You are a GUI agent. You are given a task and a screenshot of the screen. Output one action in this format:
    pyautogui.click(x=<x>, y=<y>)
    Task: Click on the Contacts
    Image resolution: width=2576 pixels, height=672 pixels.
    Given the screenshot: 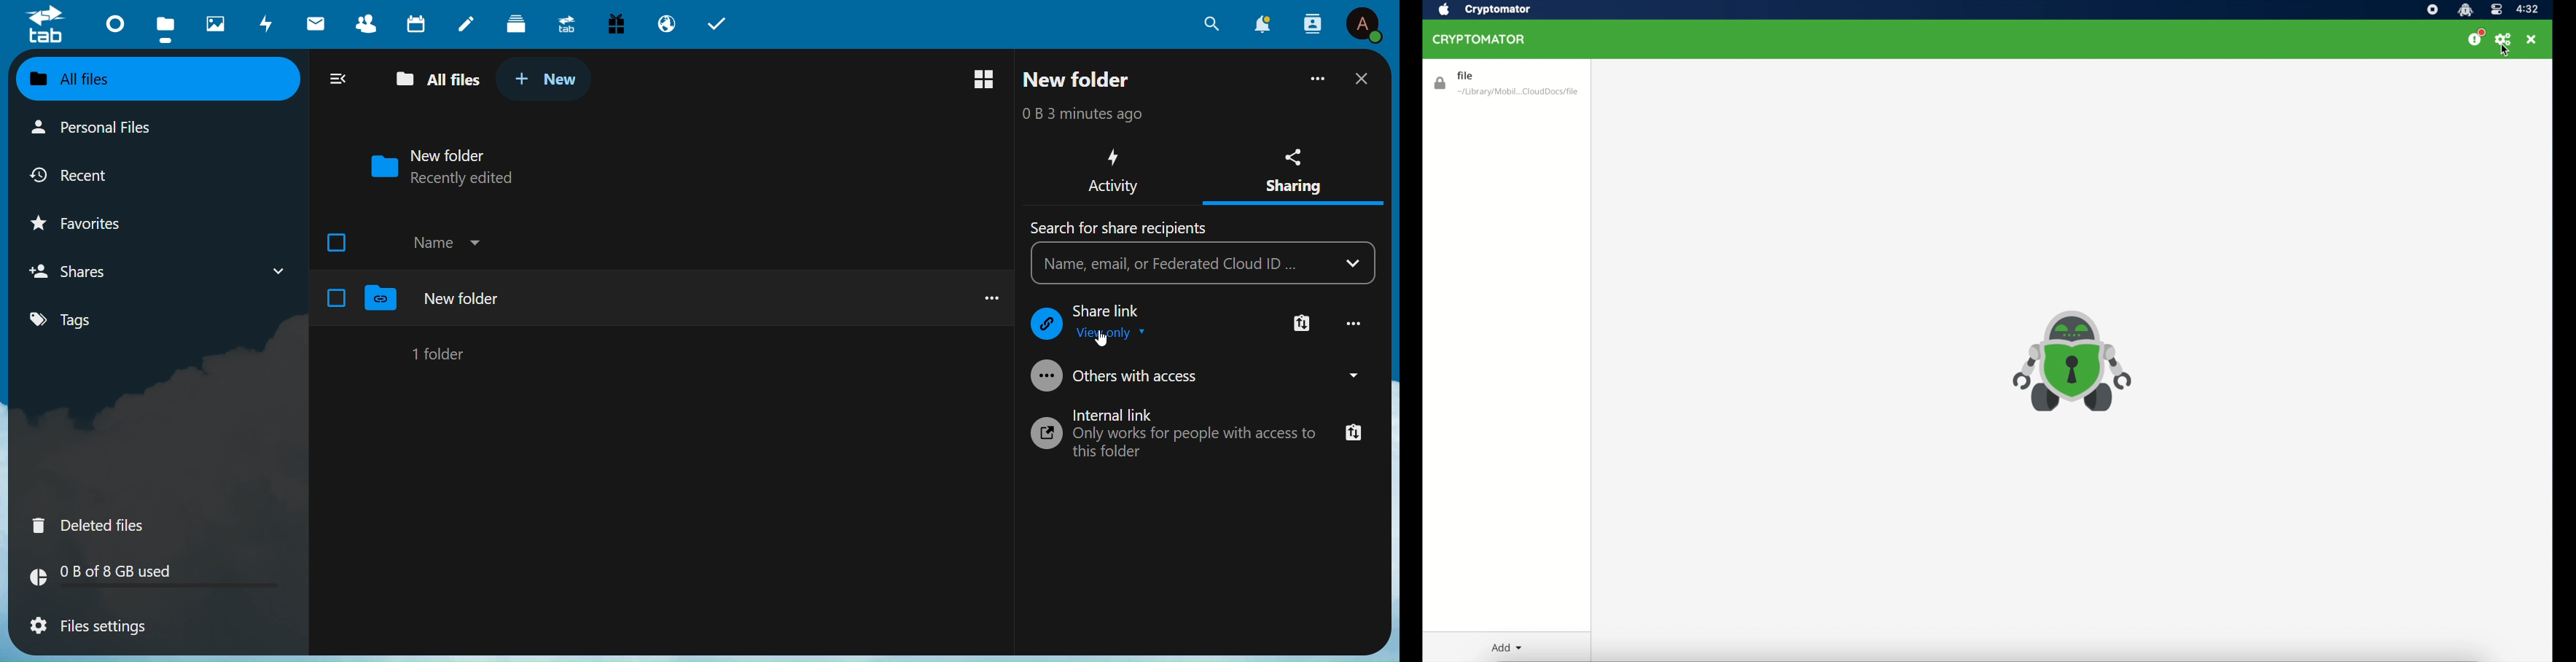 What is the action you would take?
    pyautogui.click(x=369, y=23)
    